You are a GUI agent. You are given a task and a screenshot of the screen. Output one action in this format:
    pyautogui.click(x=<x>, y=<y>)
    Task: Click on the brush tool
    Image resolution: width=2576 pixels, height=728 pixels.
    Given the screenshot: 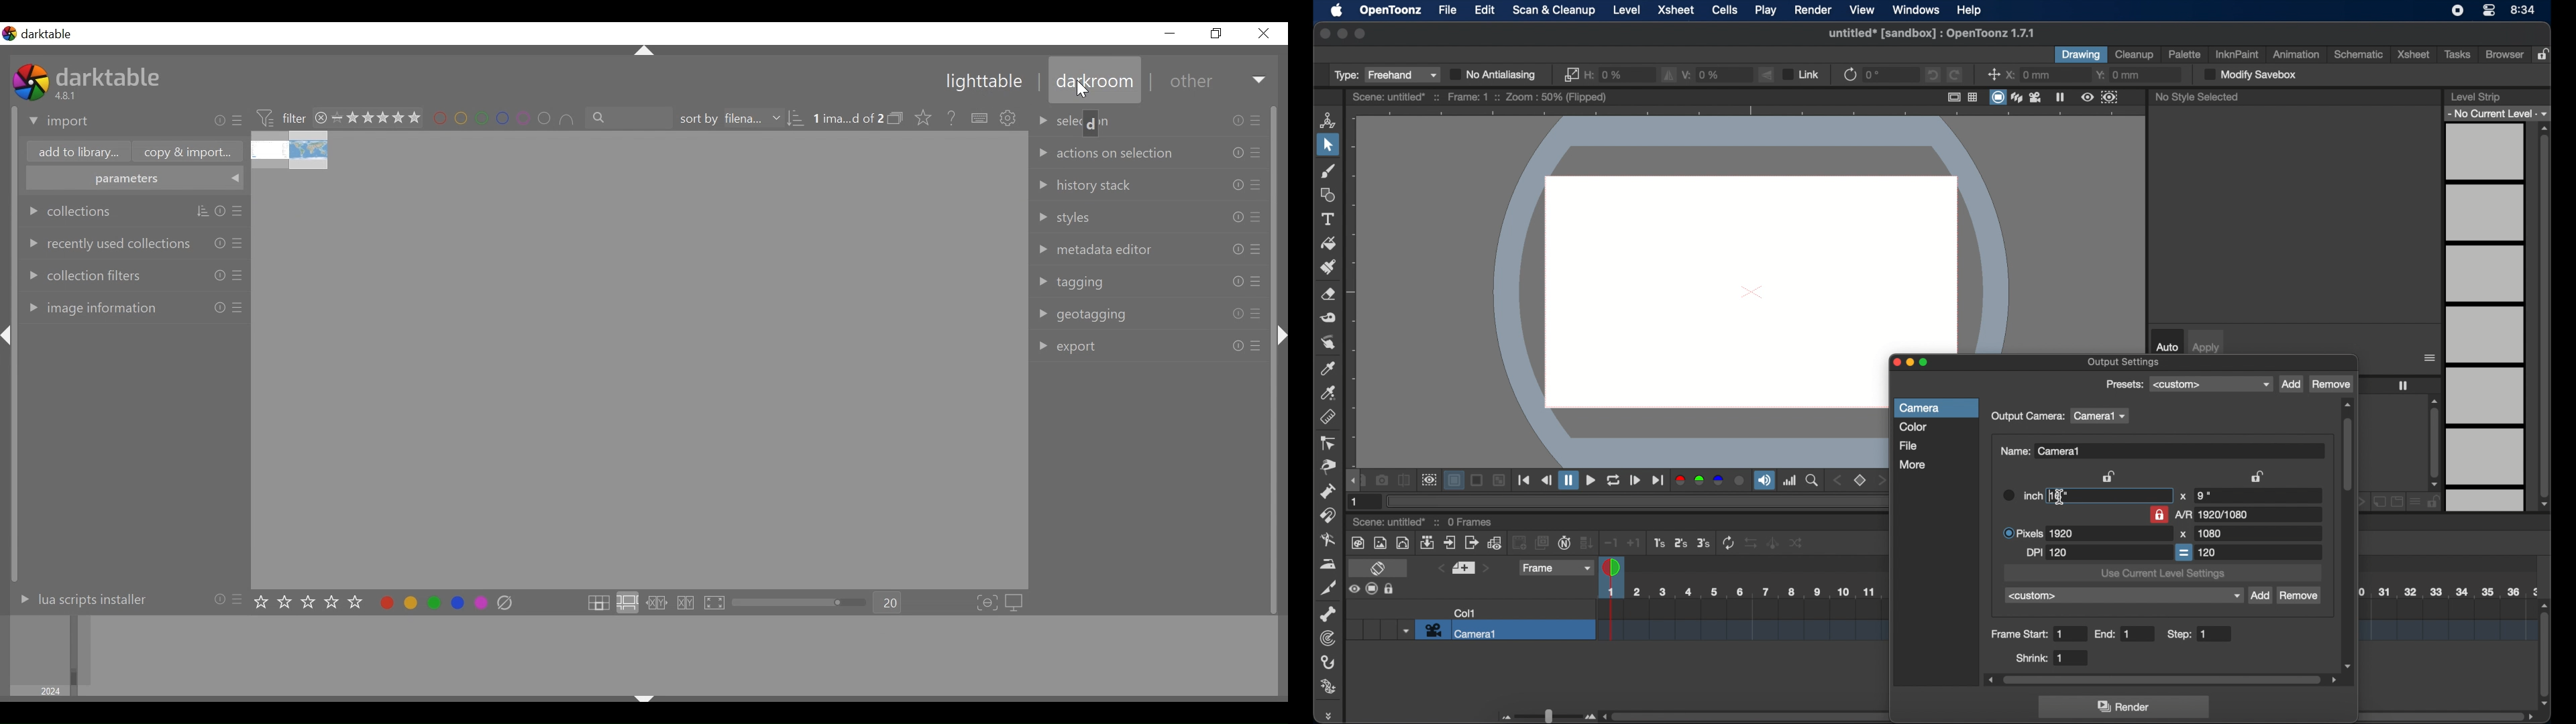 What is the action you would take?
    pyautogui.click(x=1328, y=171)
    